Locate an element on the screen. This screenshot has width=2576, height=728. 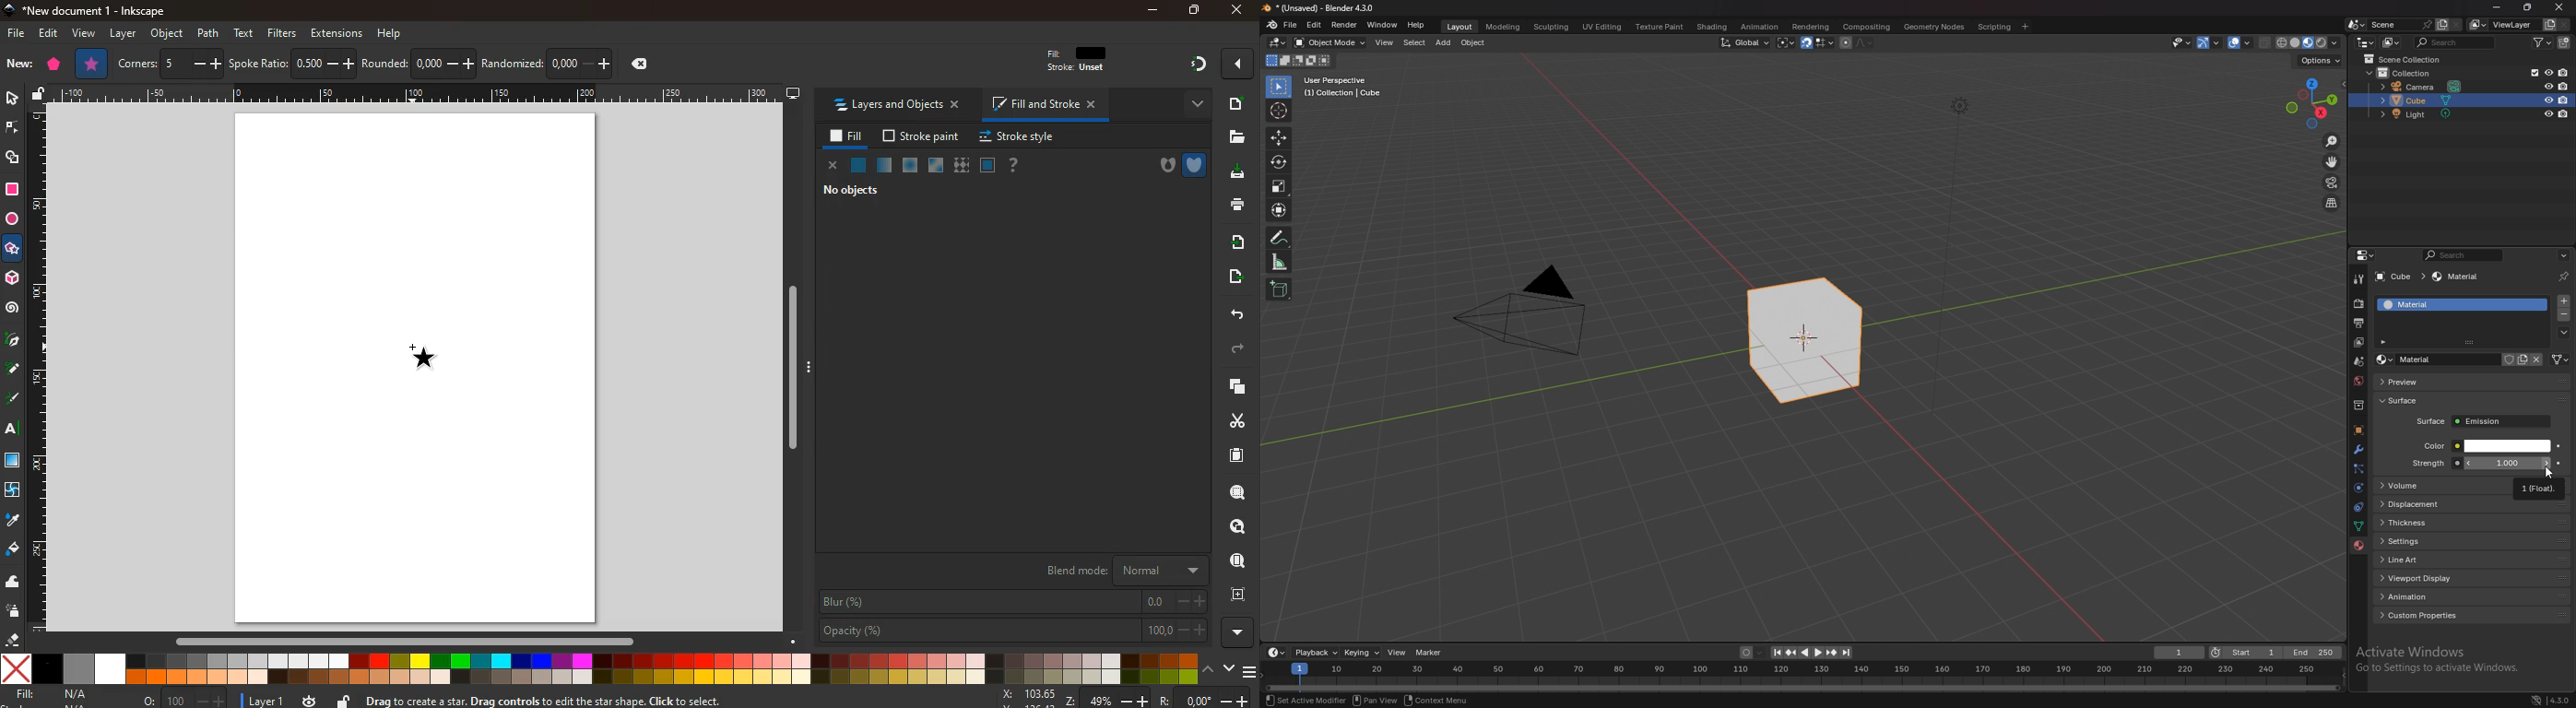
maximize is located at coordinates (1192, 8).